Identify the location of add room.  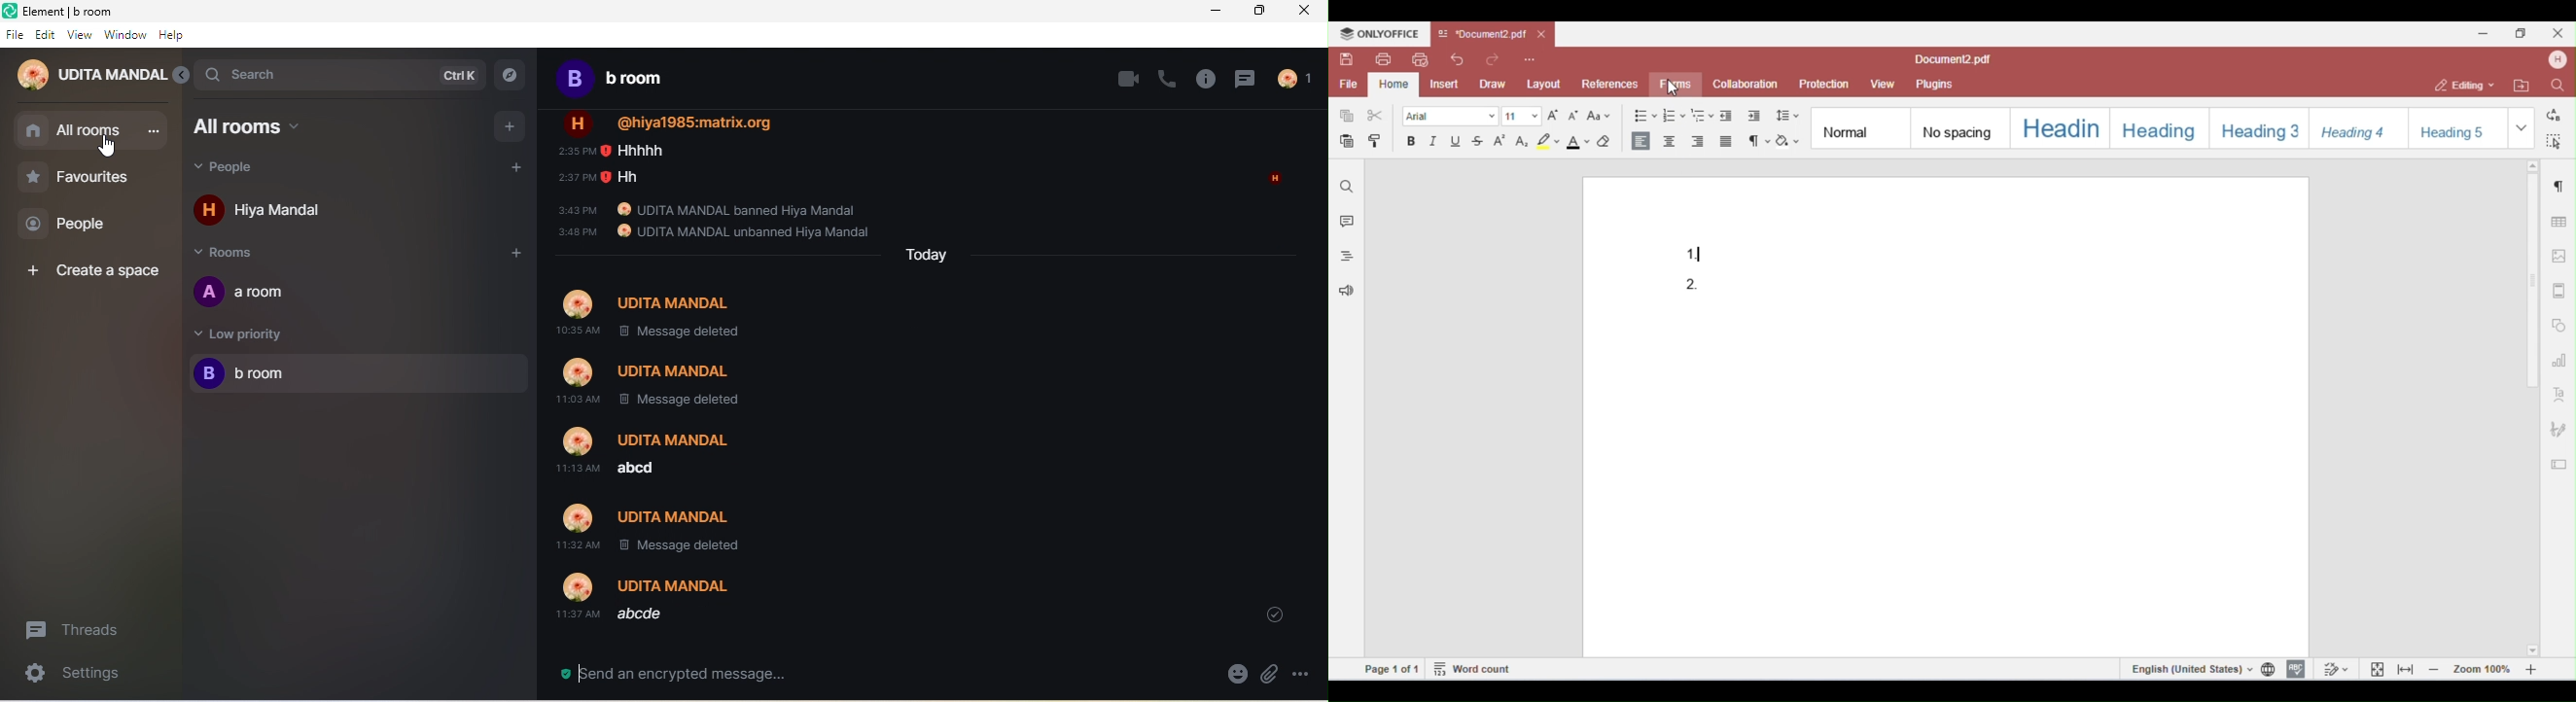
(515, 253).